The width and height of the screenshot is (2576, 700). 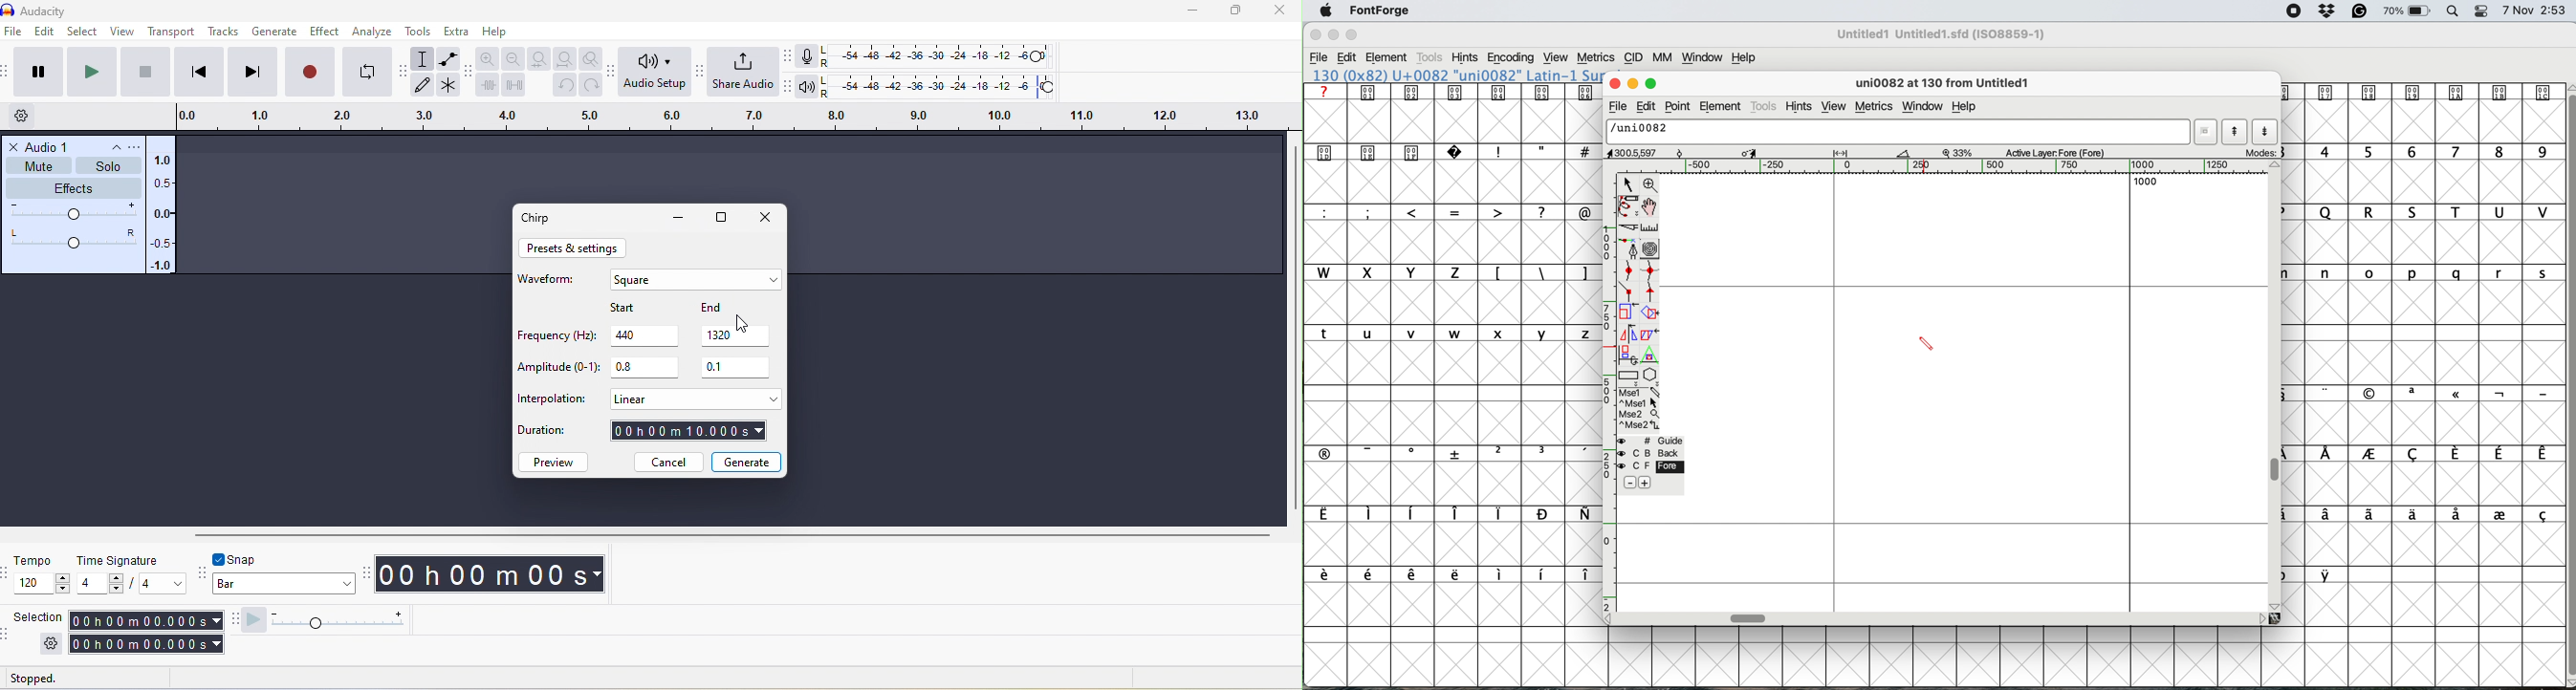 I want to click on mute, so click(x=39, y=165).